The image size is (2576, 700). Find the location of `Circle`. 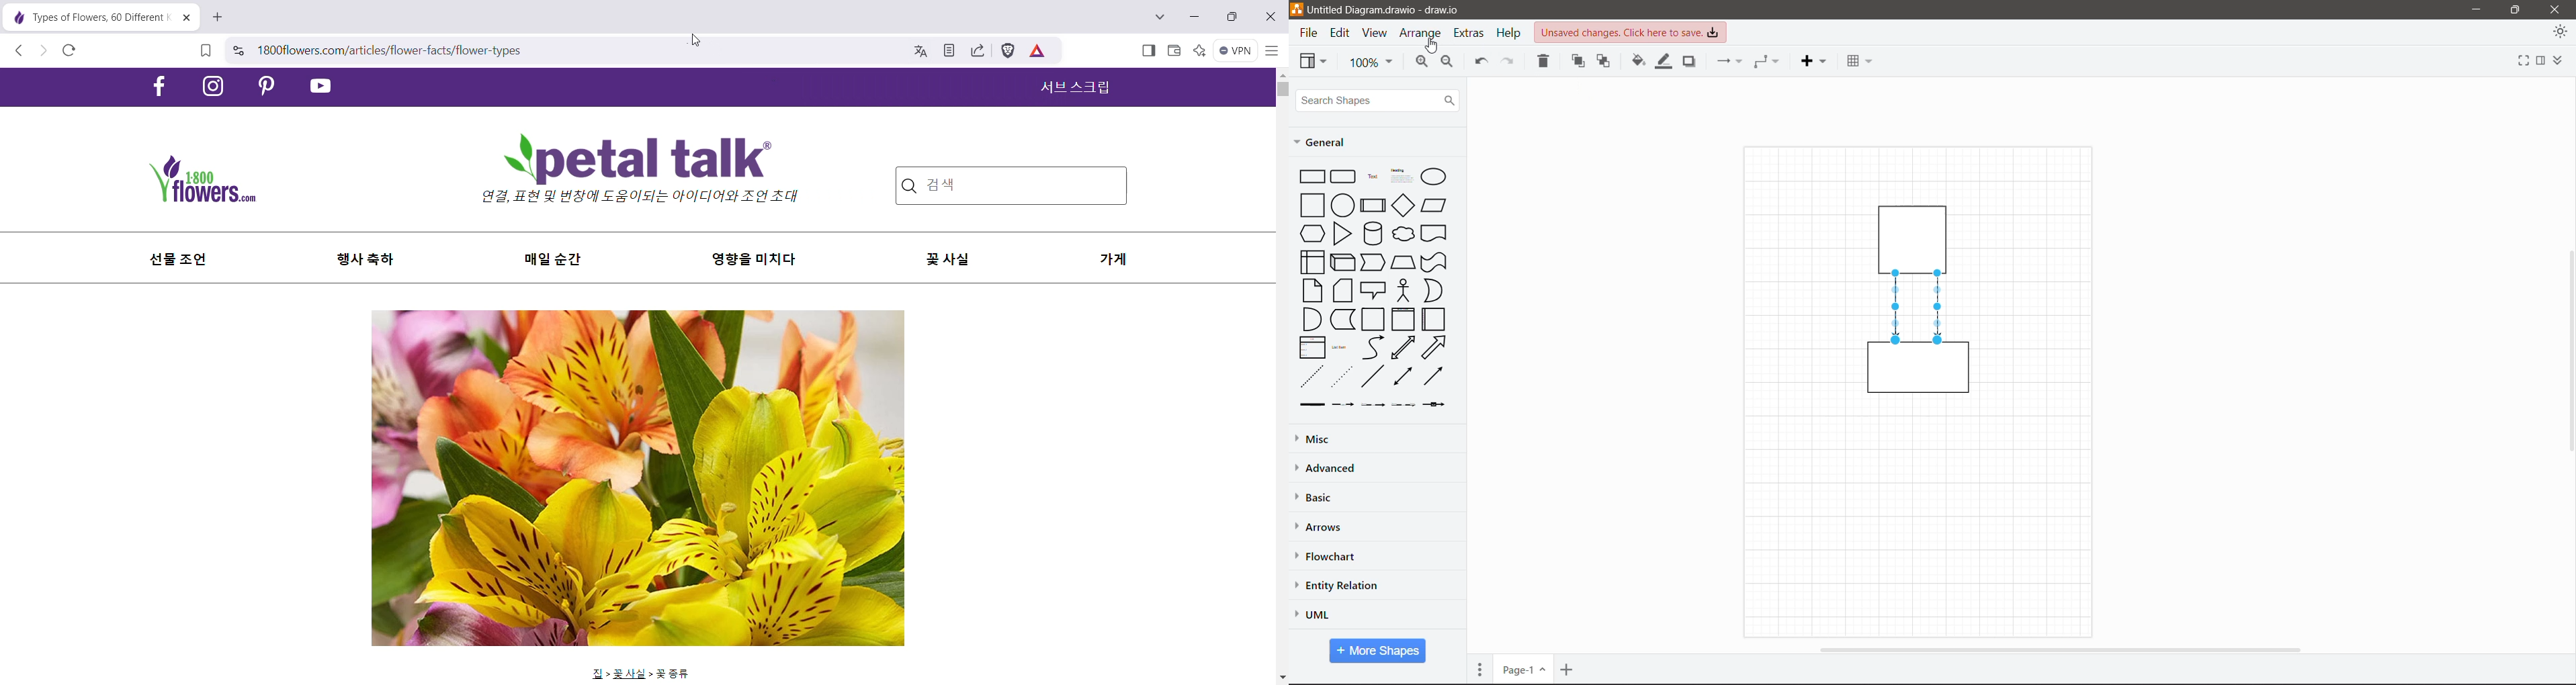

Circle is located at coordinates (1342, 204).